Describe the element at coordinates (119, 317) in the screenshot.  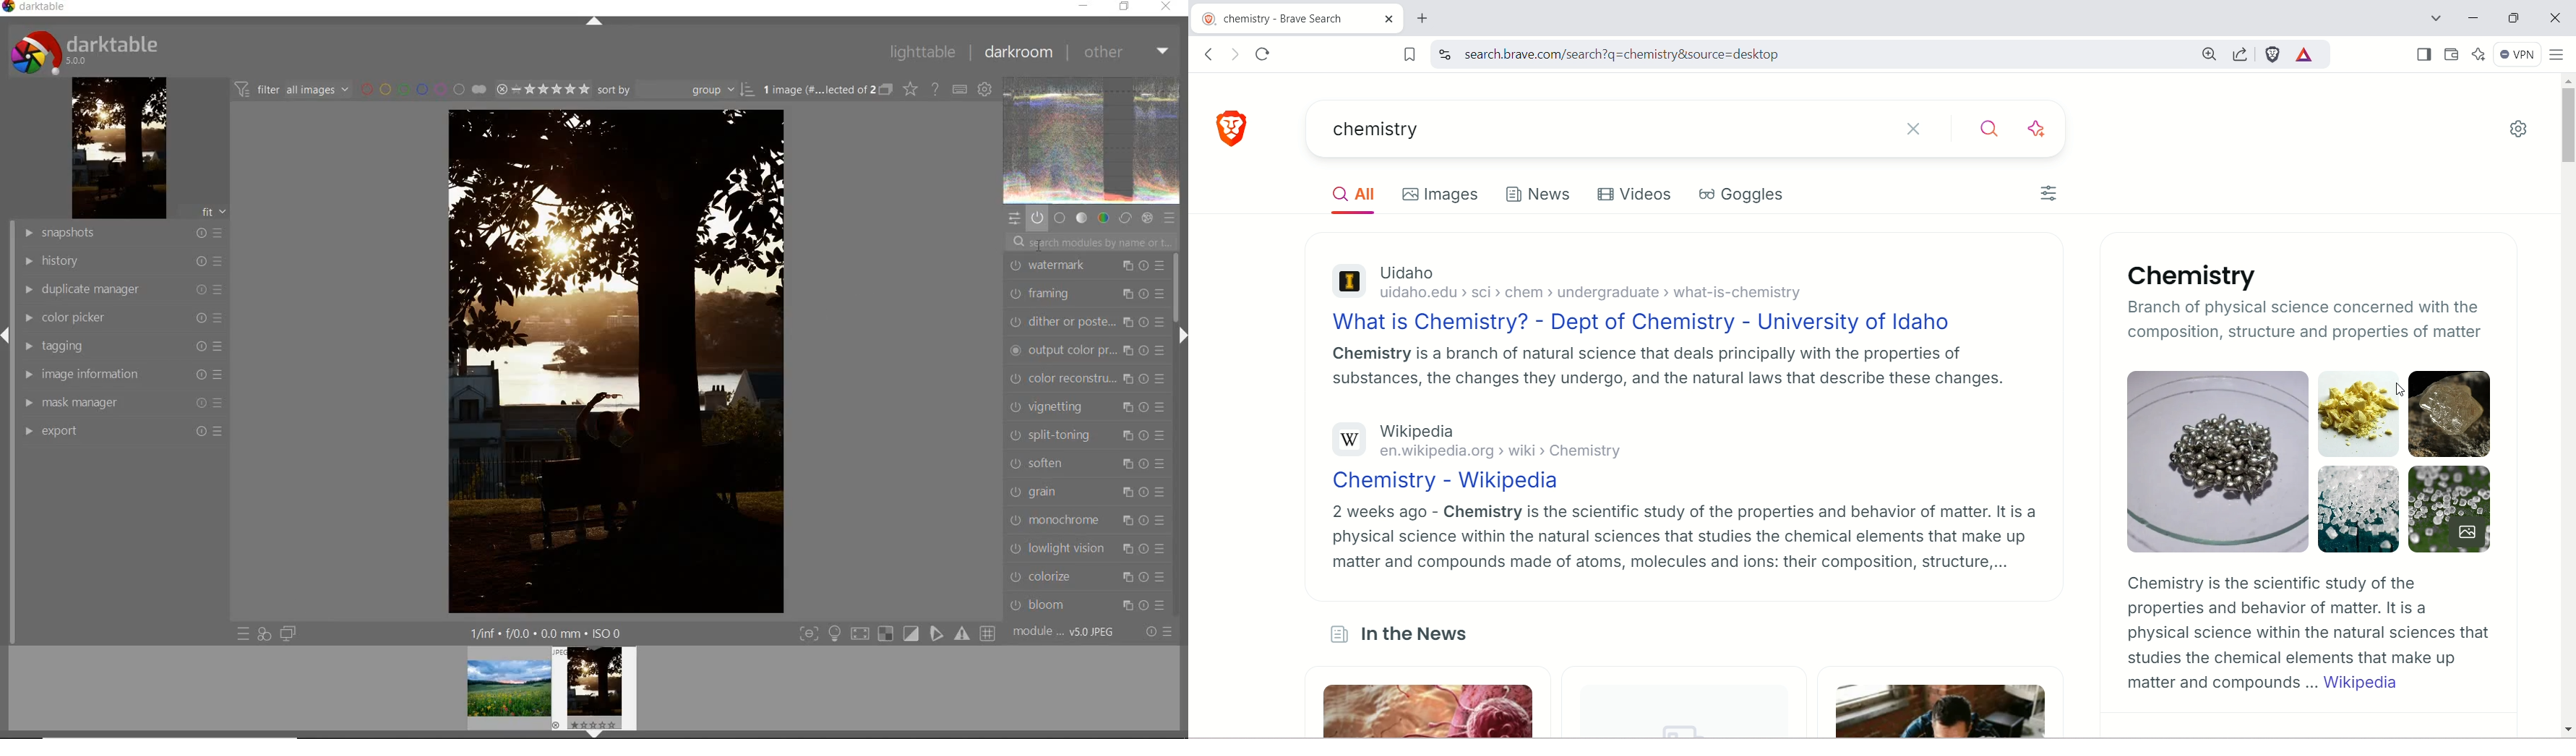
I see `color picker` at that location.